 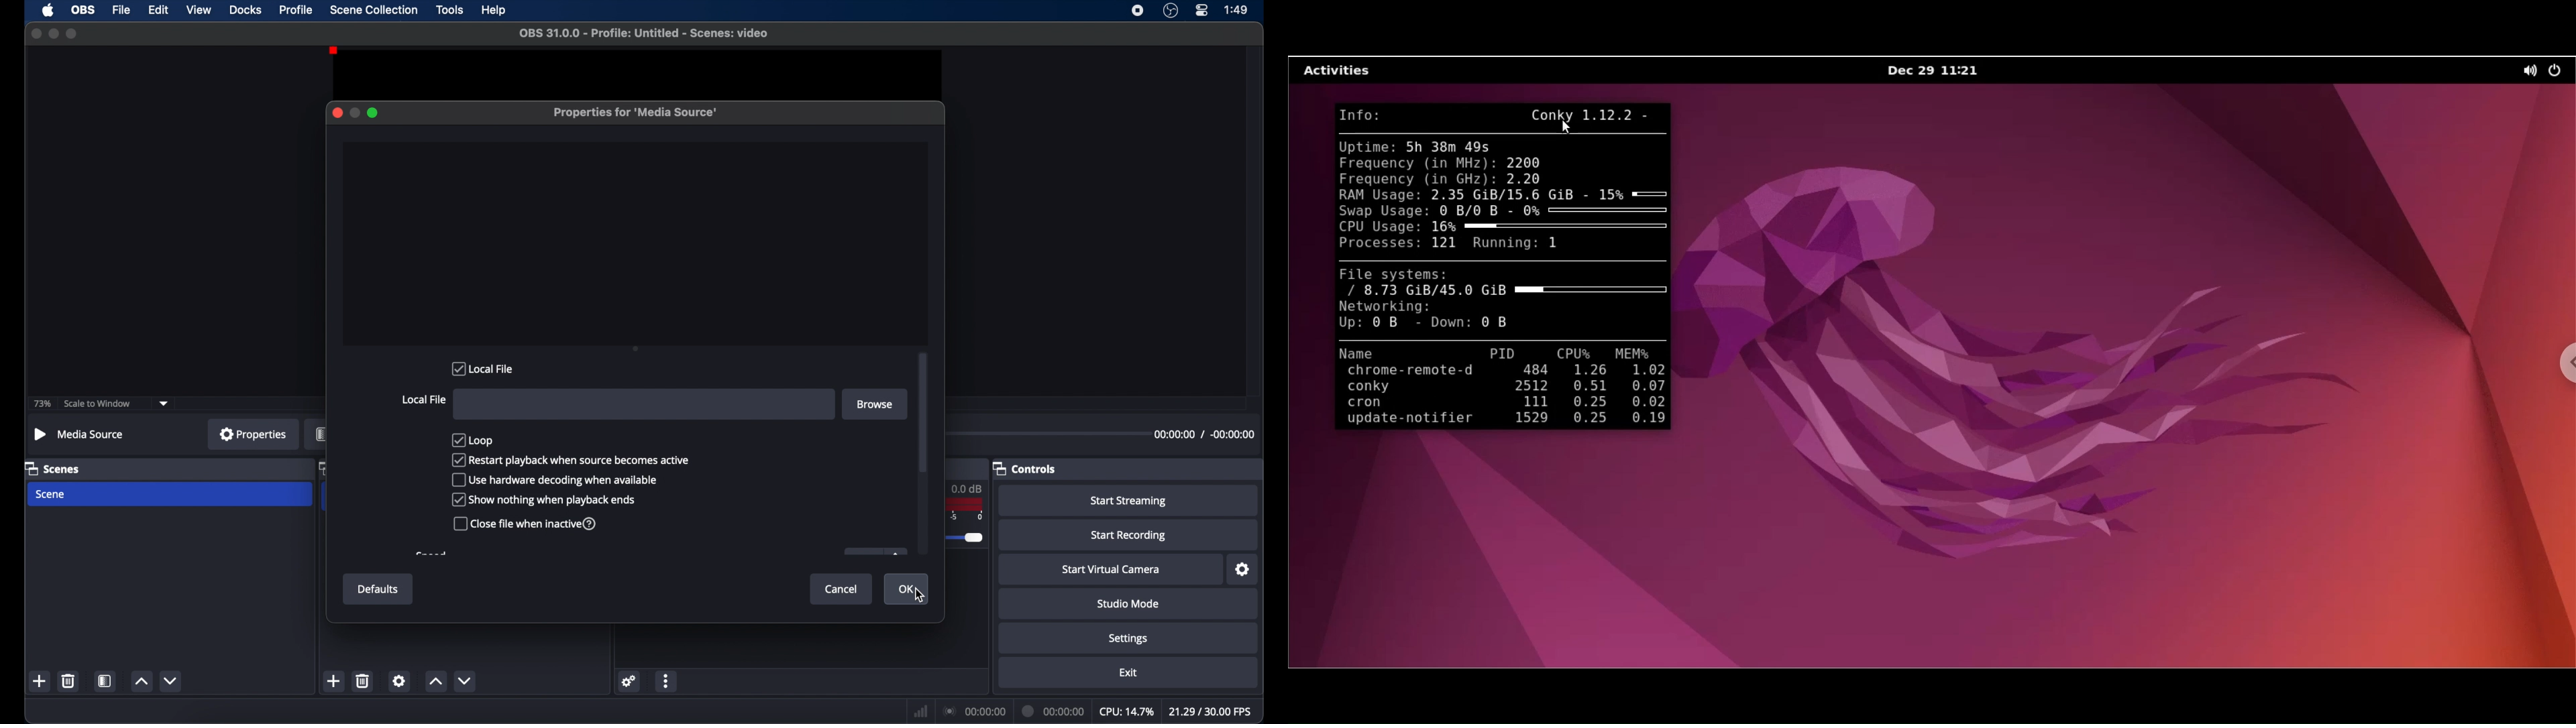 I want to click on delete, so click(x=363, y=682).